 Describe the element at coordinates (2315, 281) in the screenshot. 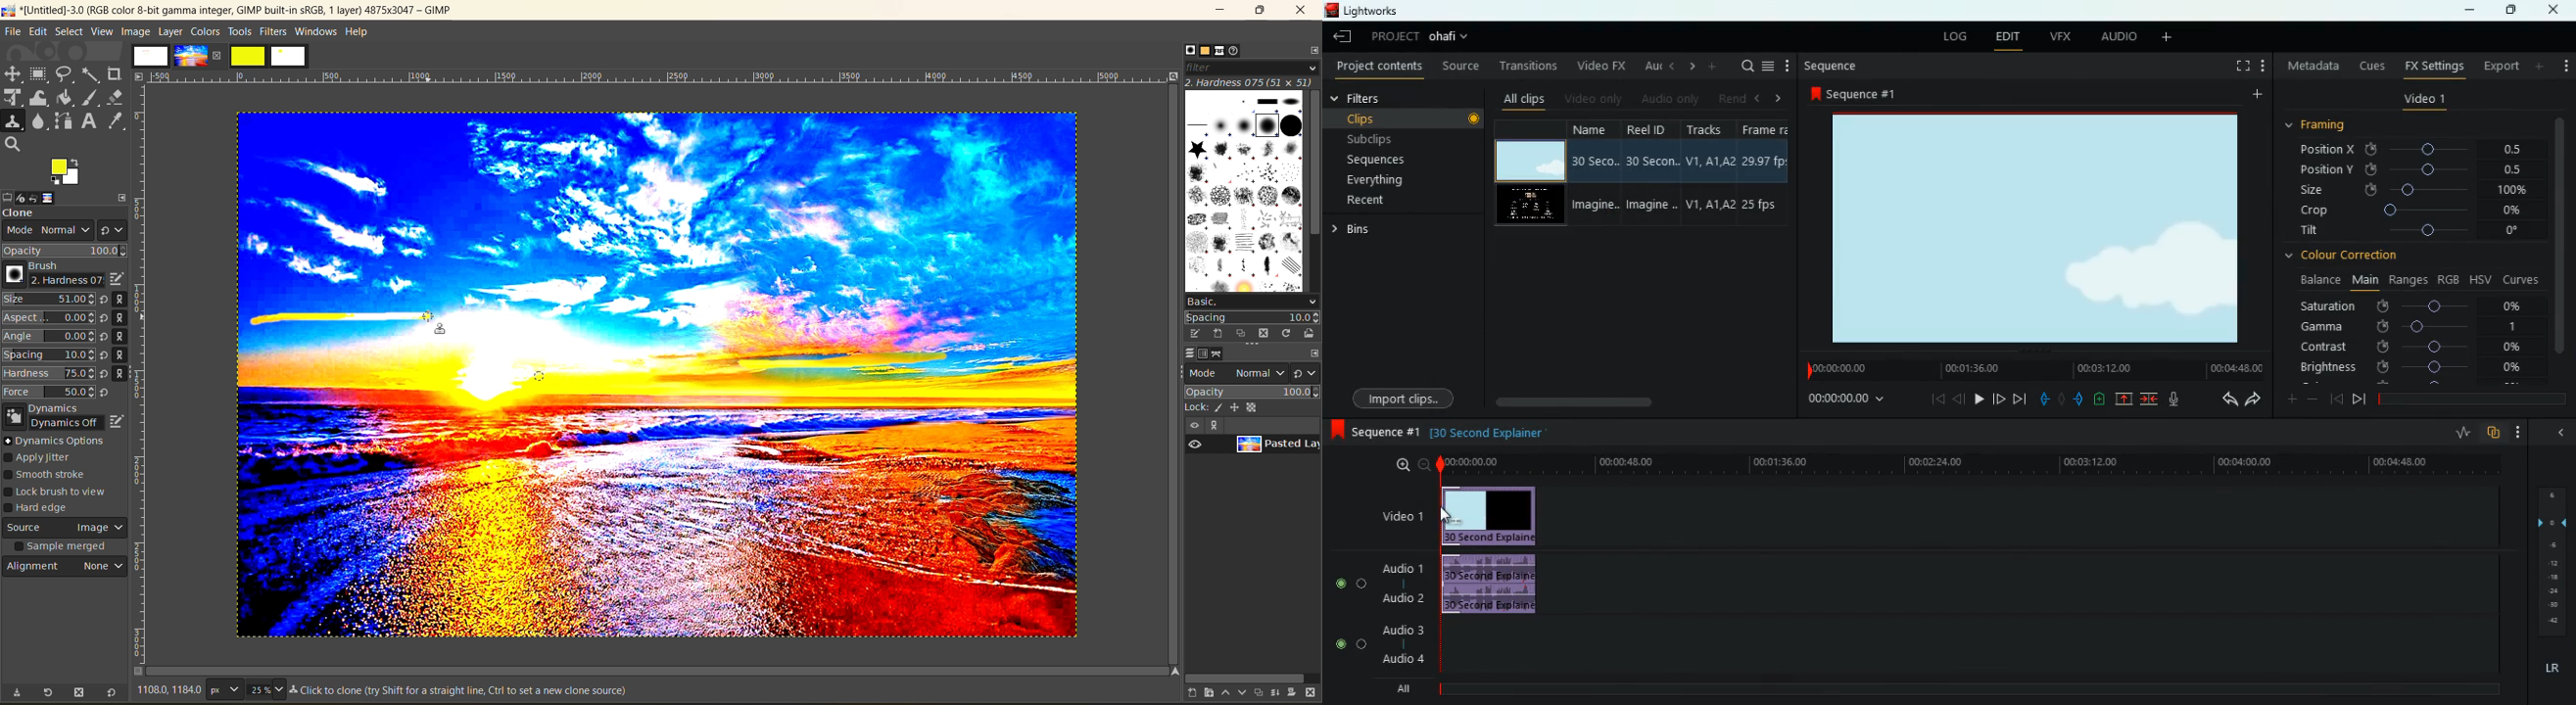

I see `balance` at that location.